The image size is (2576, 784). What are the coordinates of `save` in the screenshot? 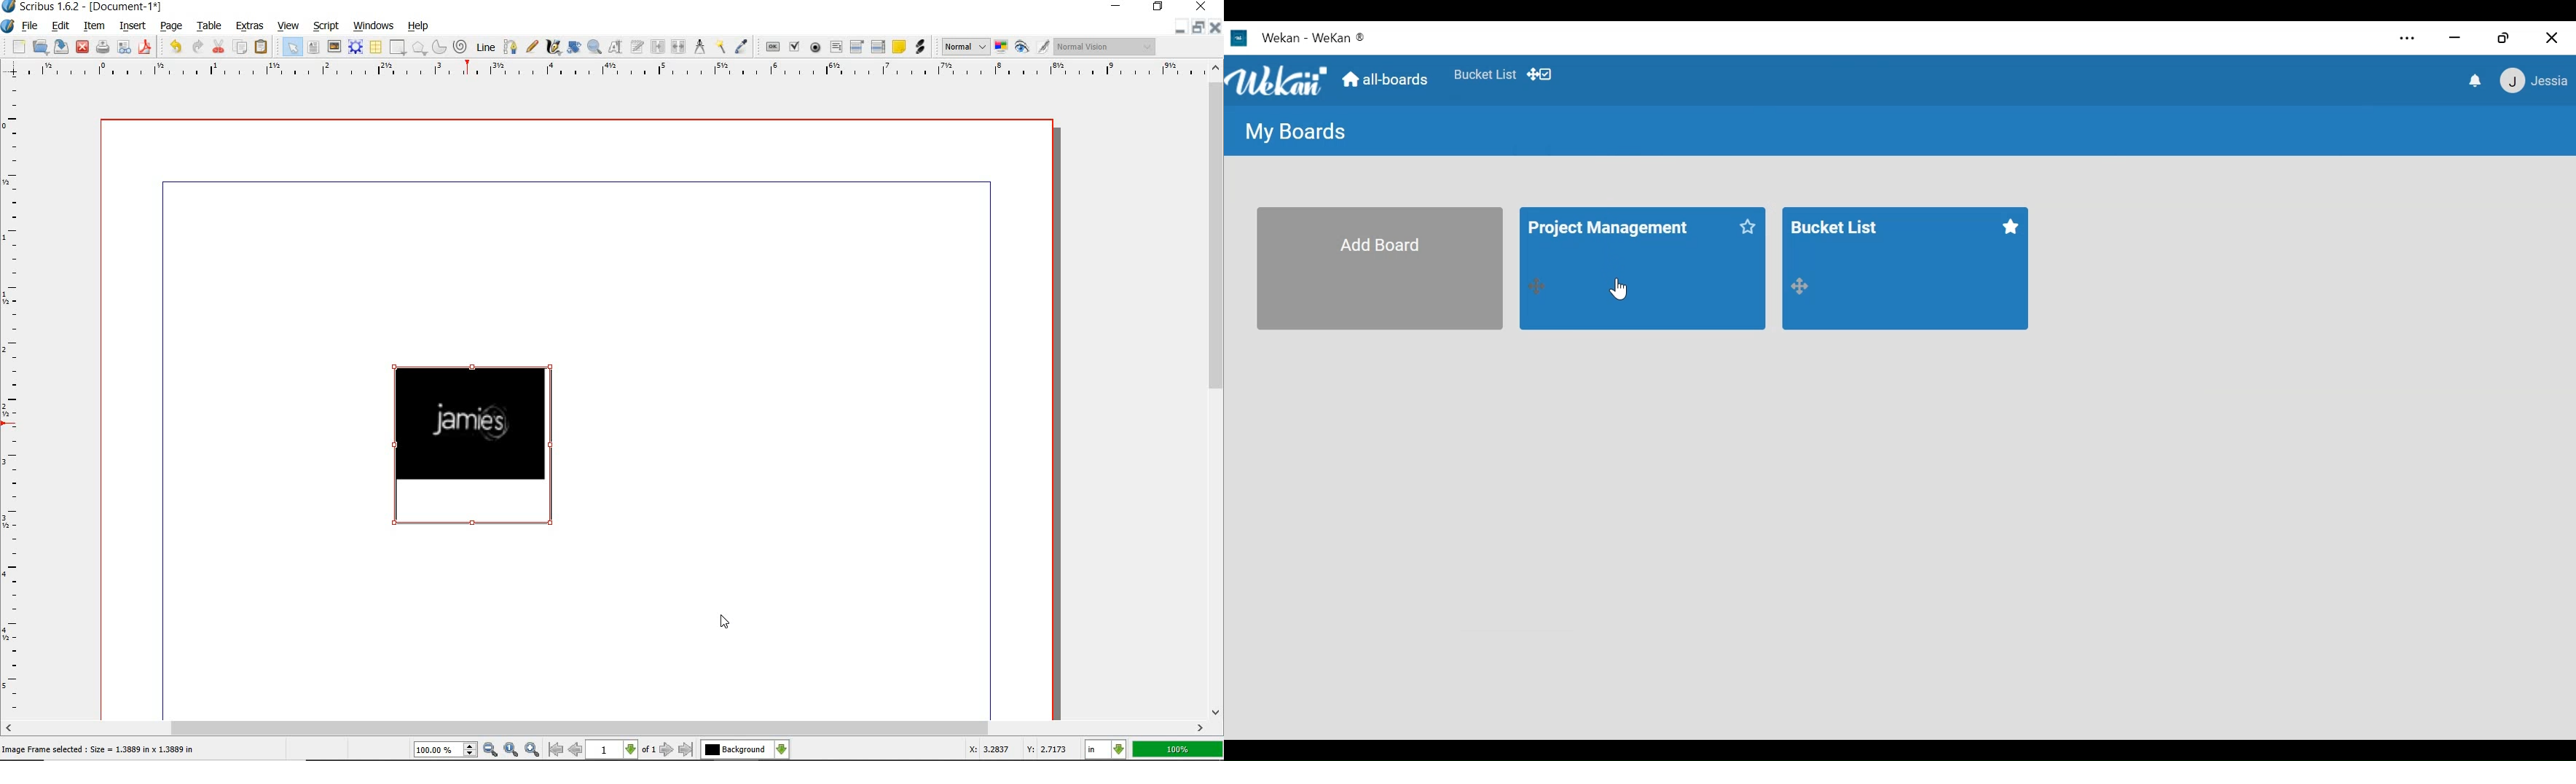 It's located at (62, 47).